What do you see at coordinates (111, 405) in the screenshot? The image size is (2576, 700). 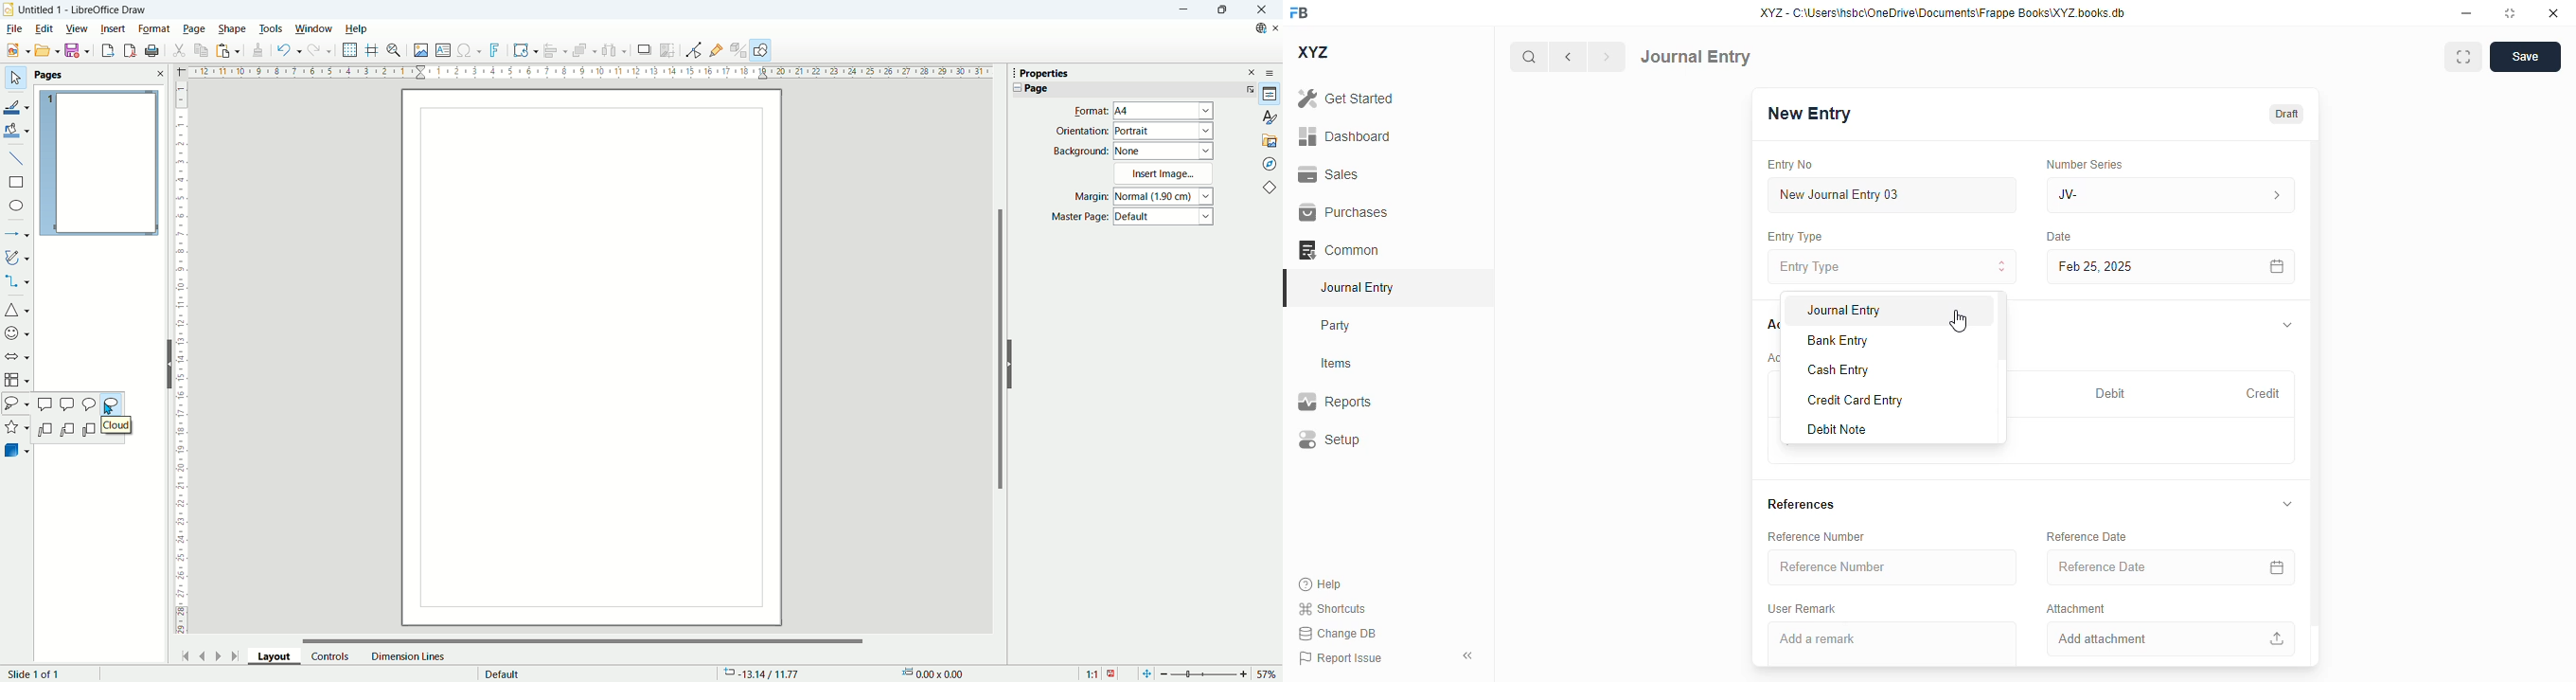 I see `Cloud` at bounding box center [111, 405].